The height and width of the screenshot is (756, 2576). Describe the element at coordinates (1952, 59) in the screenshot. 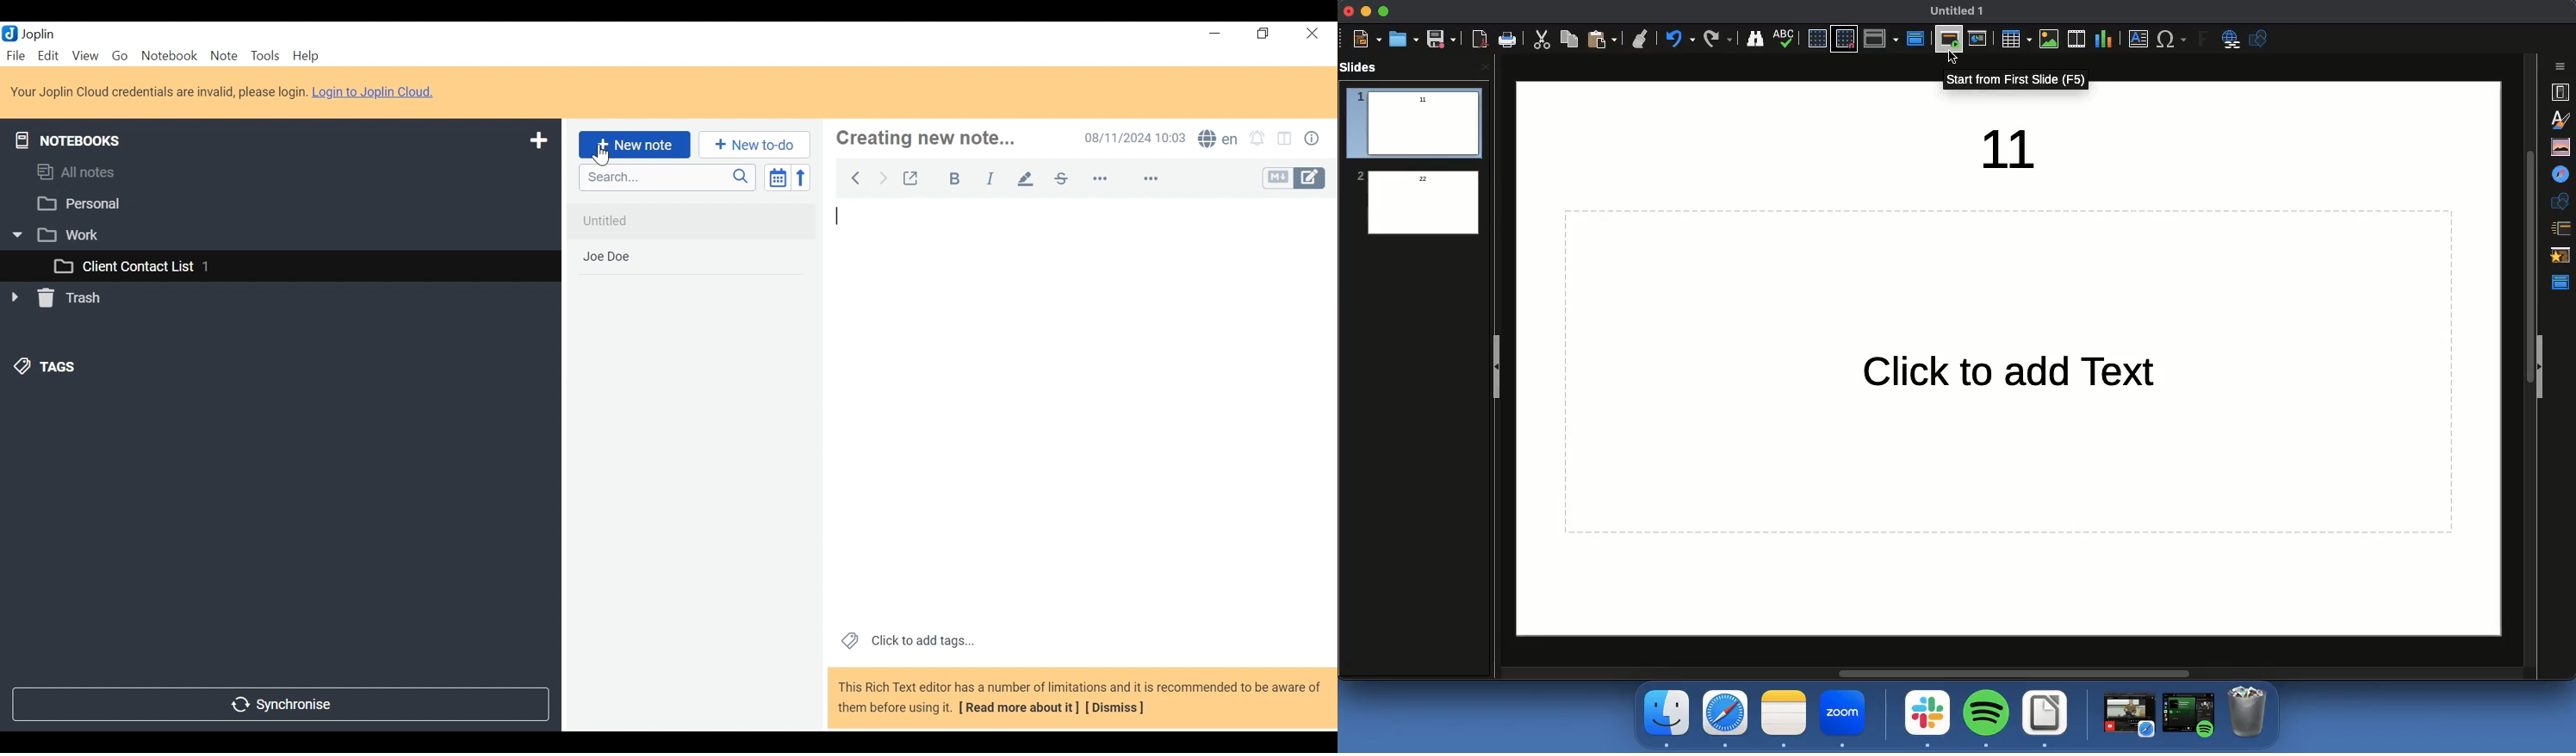

I see `cursor` at that location.